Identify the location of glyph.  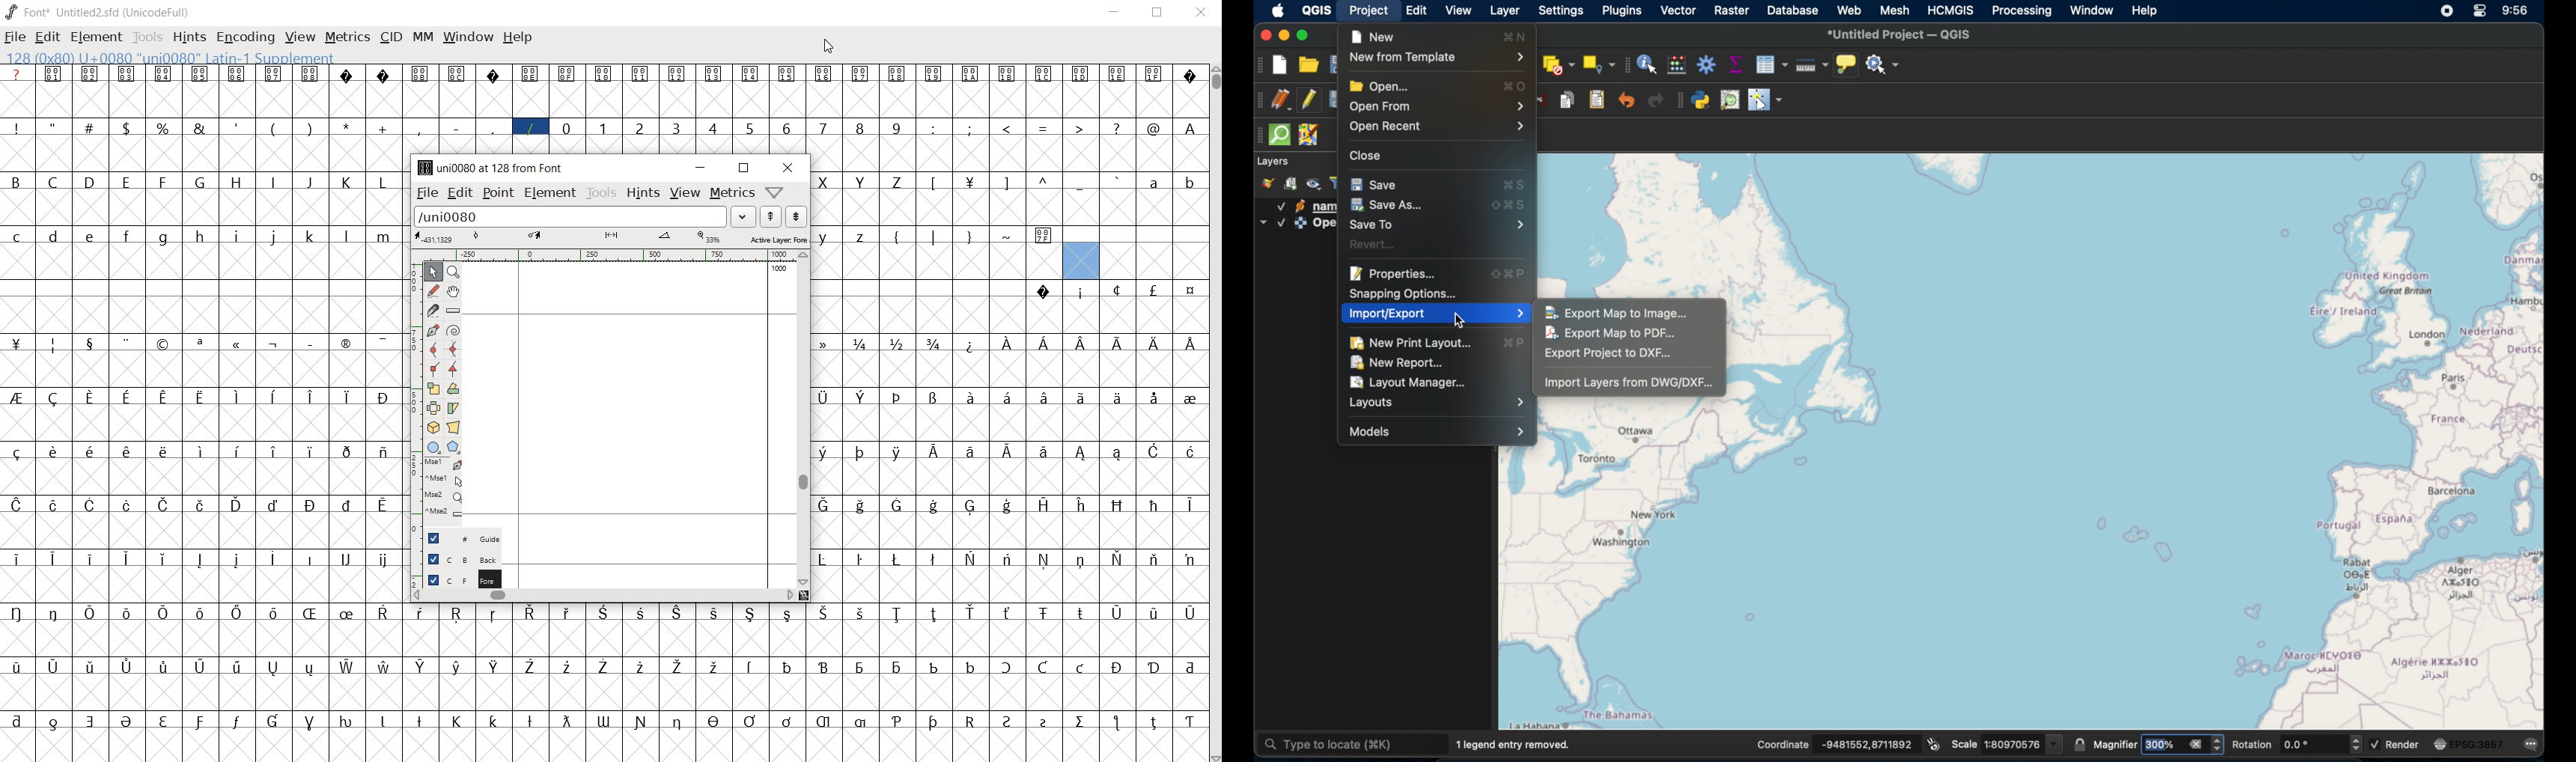
(749, 721).